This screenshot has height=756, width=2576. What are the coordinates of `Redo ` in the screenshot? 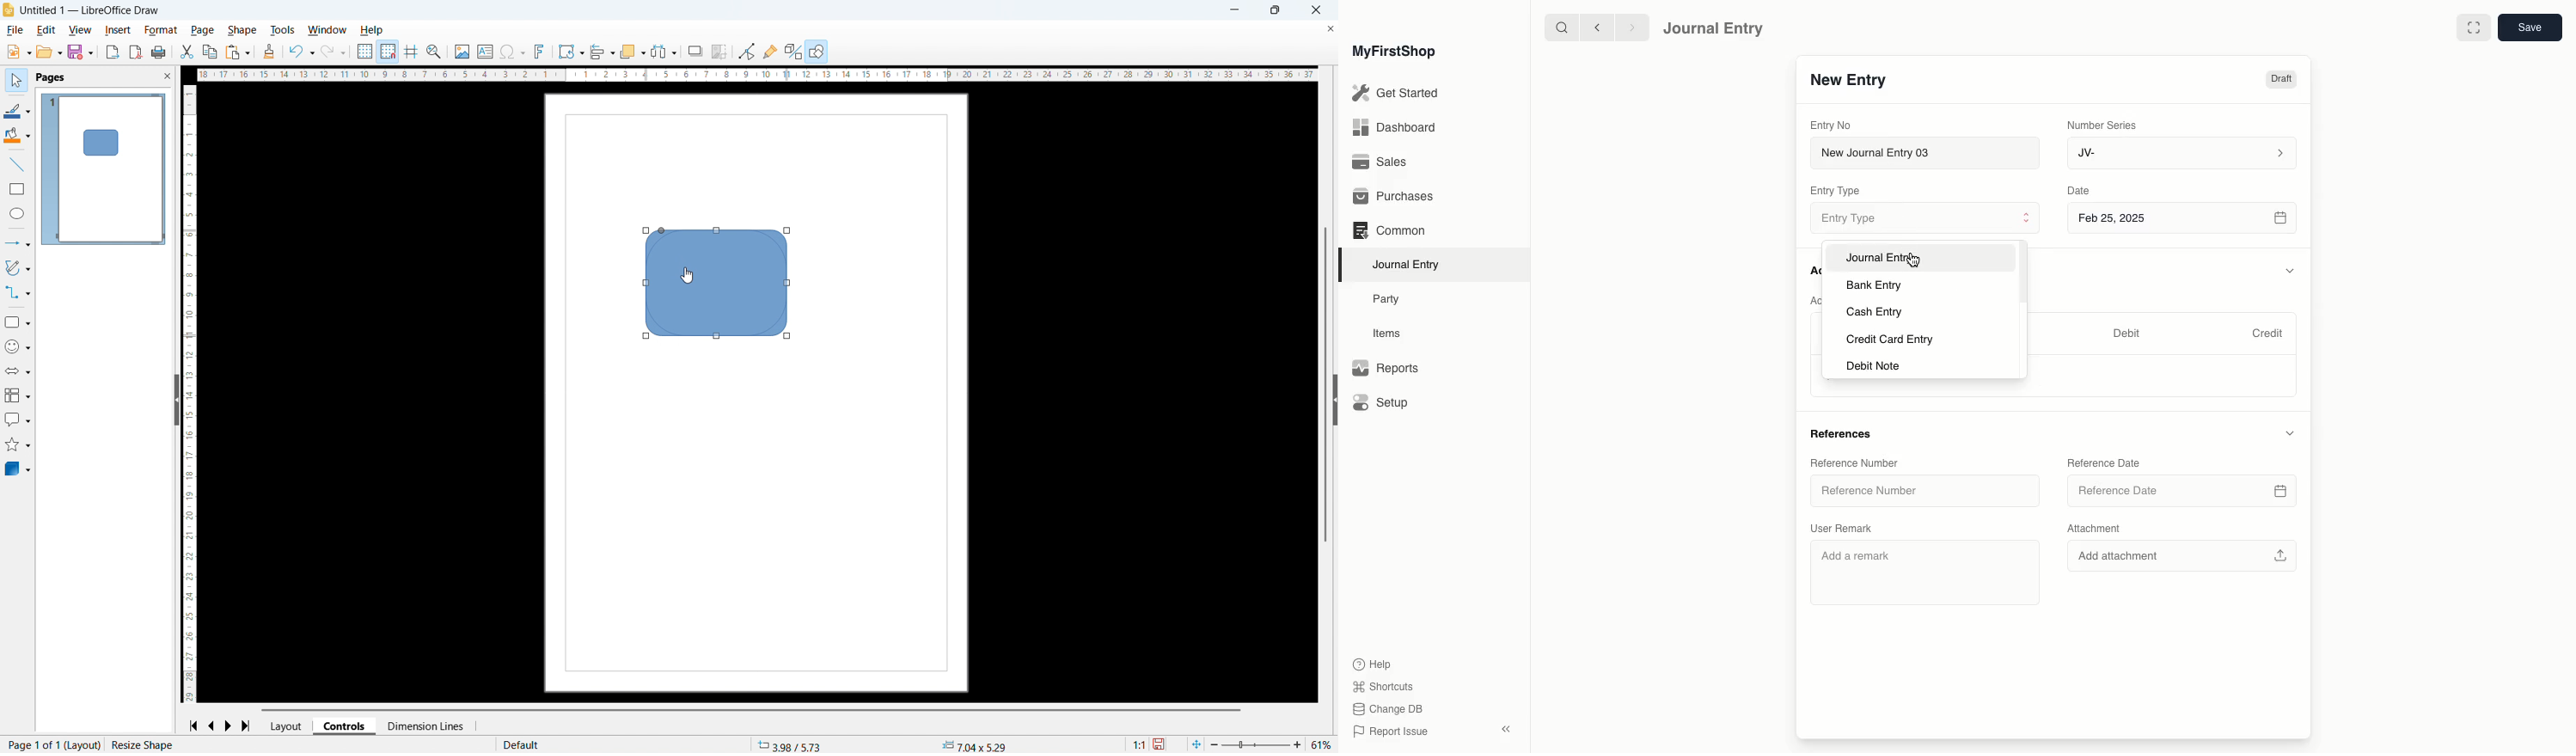 It's located at (334, 52).